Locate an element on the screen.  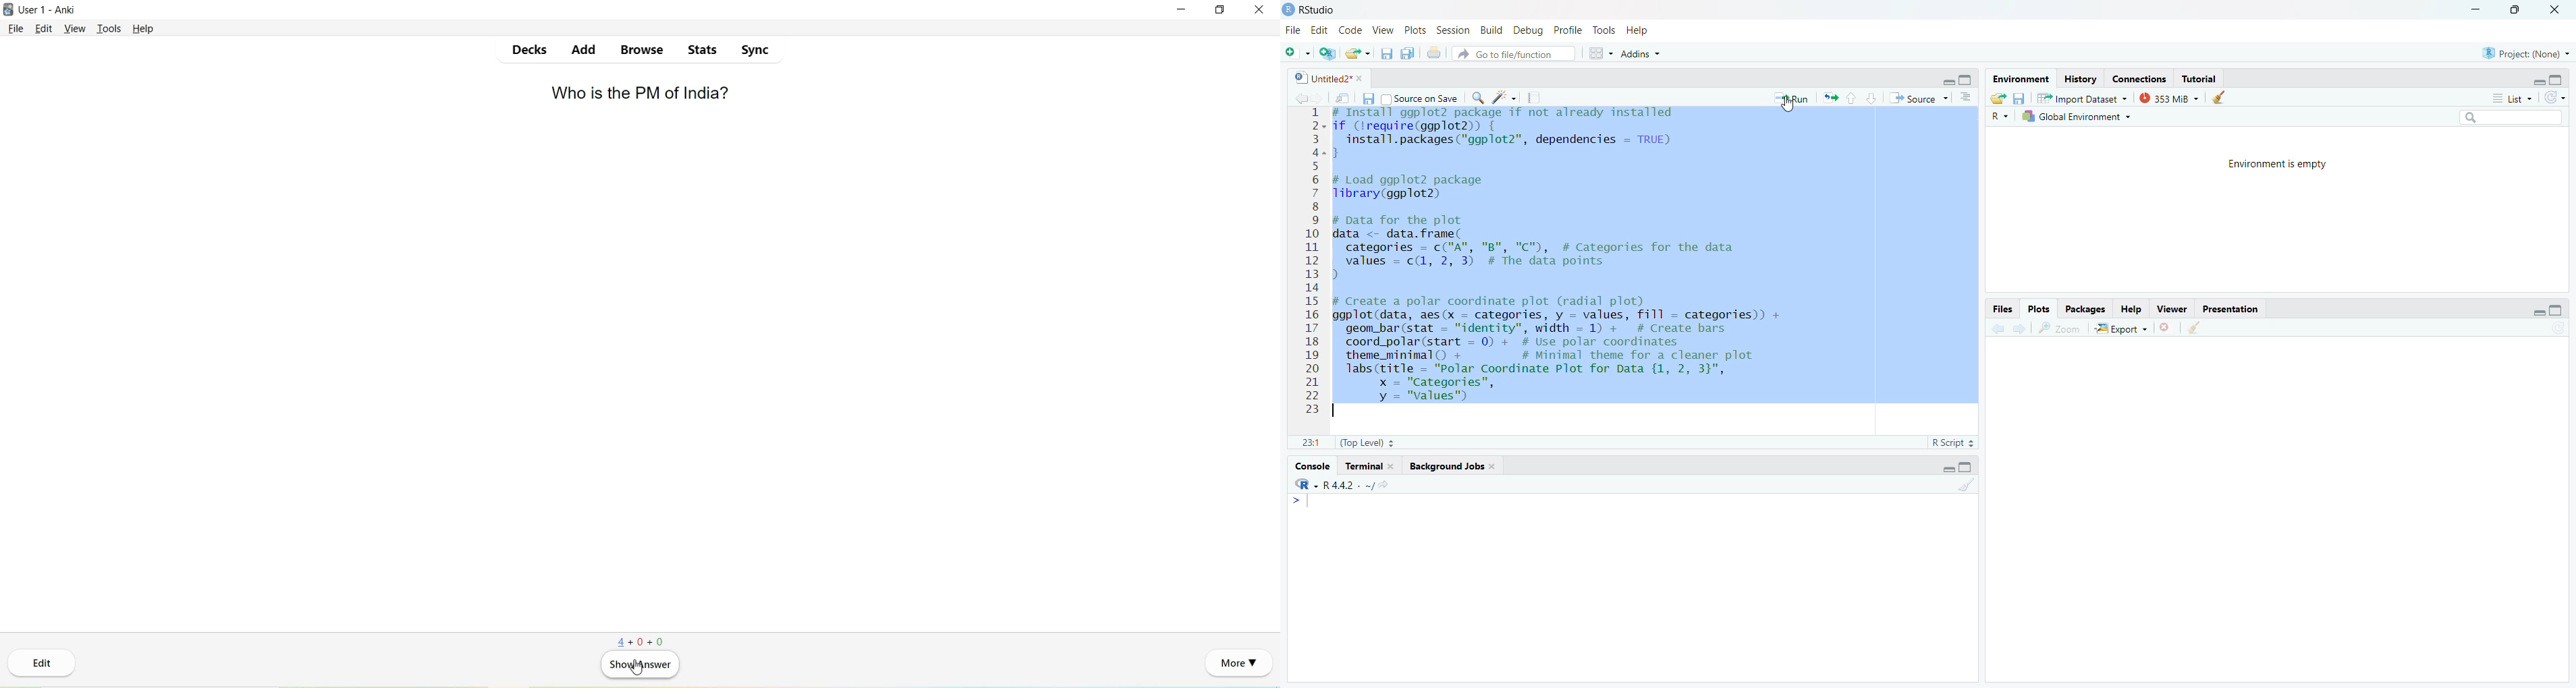
clear console is located at coordinates (1967, 488).